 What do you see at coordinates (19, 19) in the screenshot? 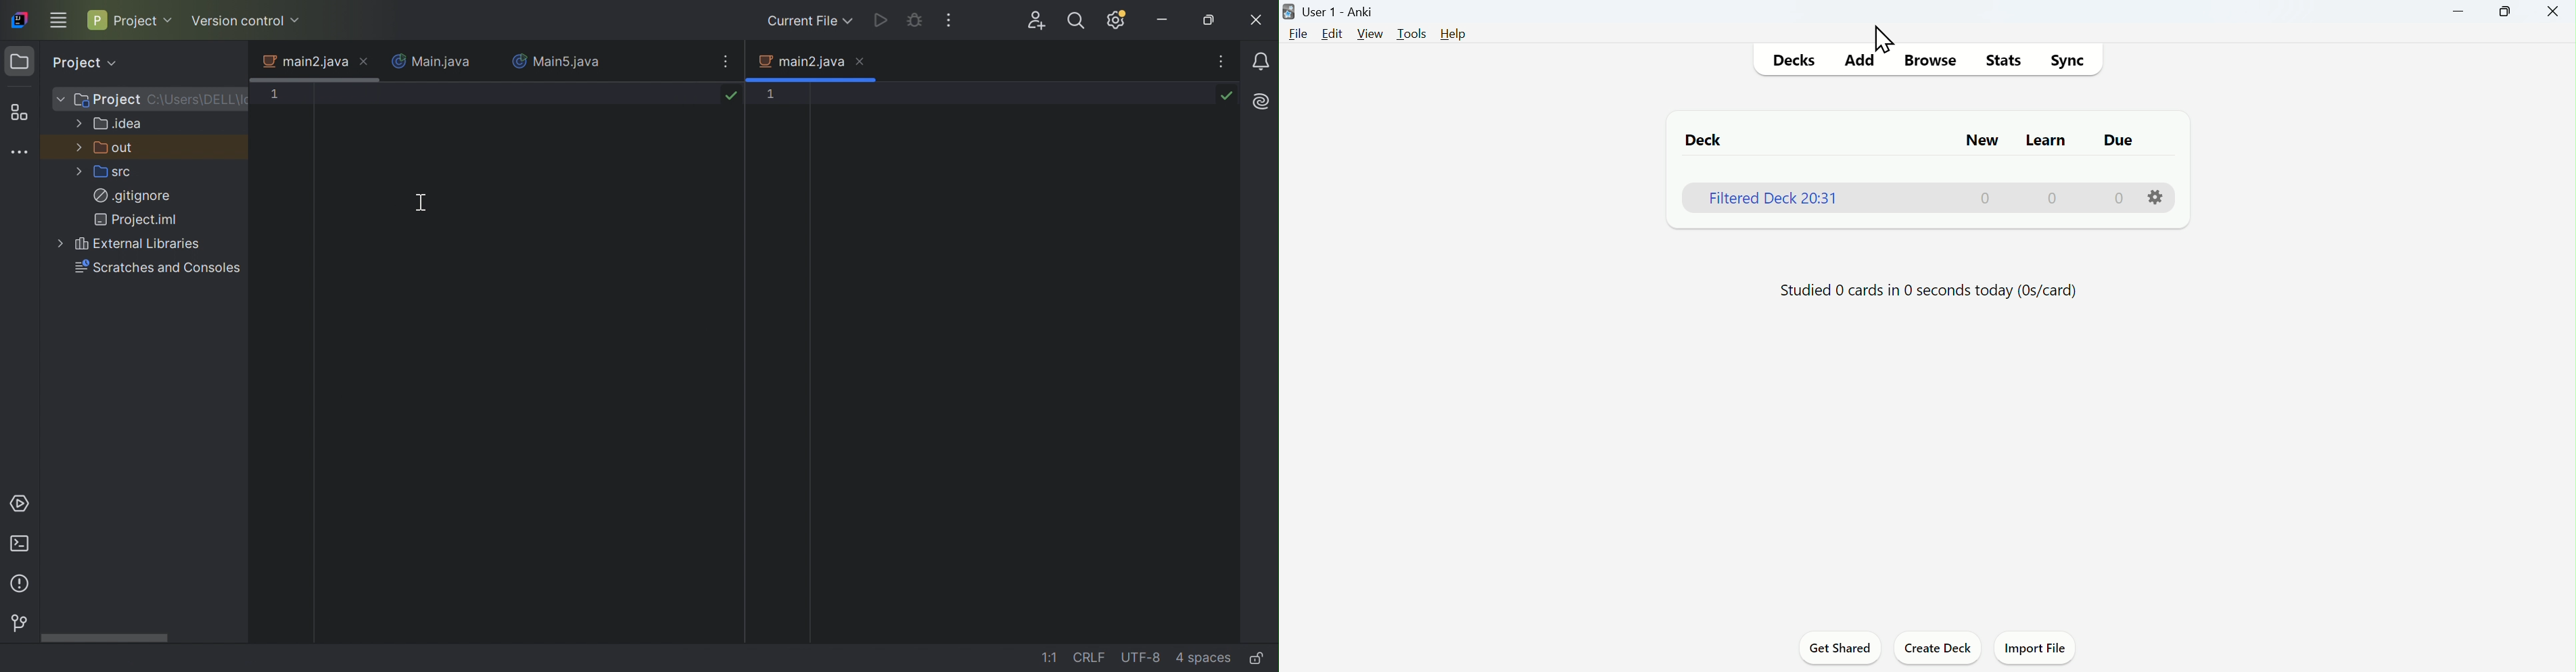
I see `IntelliJ IDEA icon` at bounding box center [19, 19].